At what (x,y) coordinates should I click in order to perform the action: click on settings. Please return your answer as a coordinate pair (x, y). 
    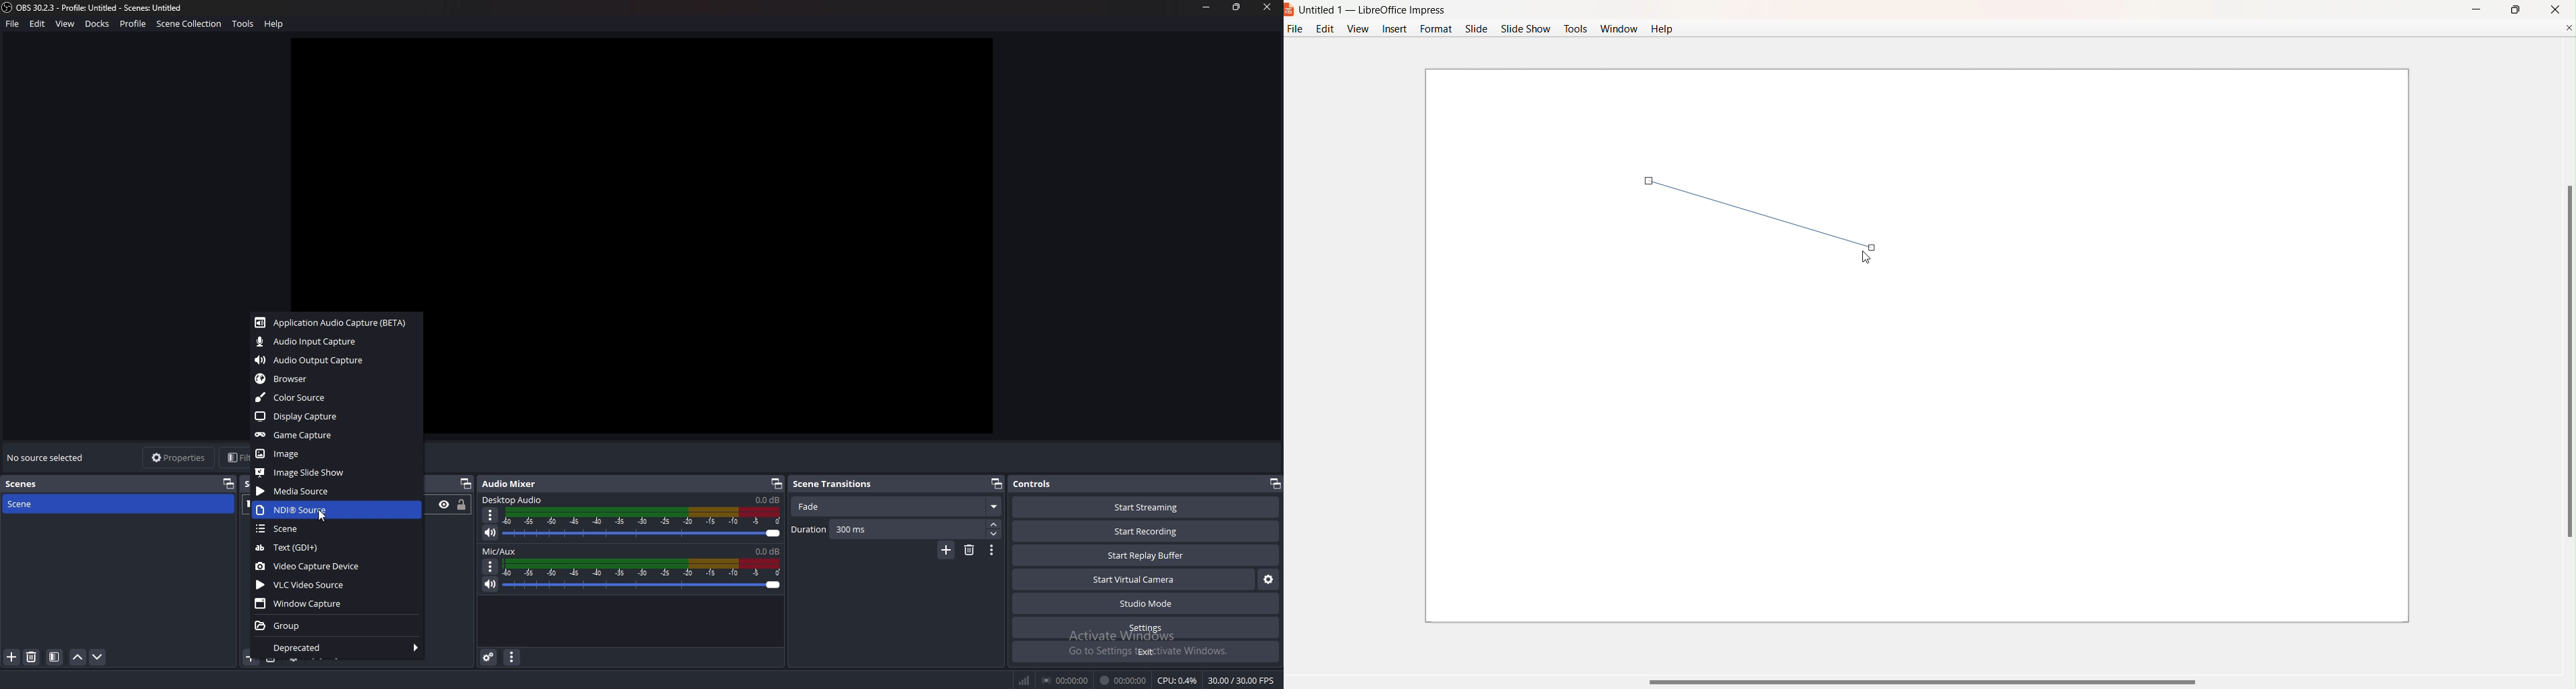
    Looking at the image, I should click on (1145, 628).